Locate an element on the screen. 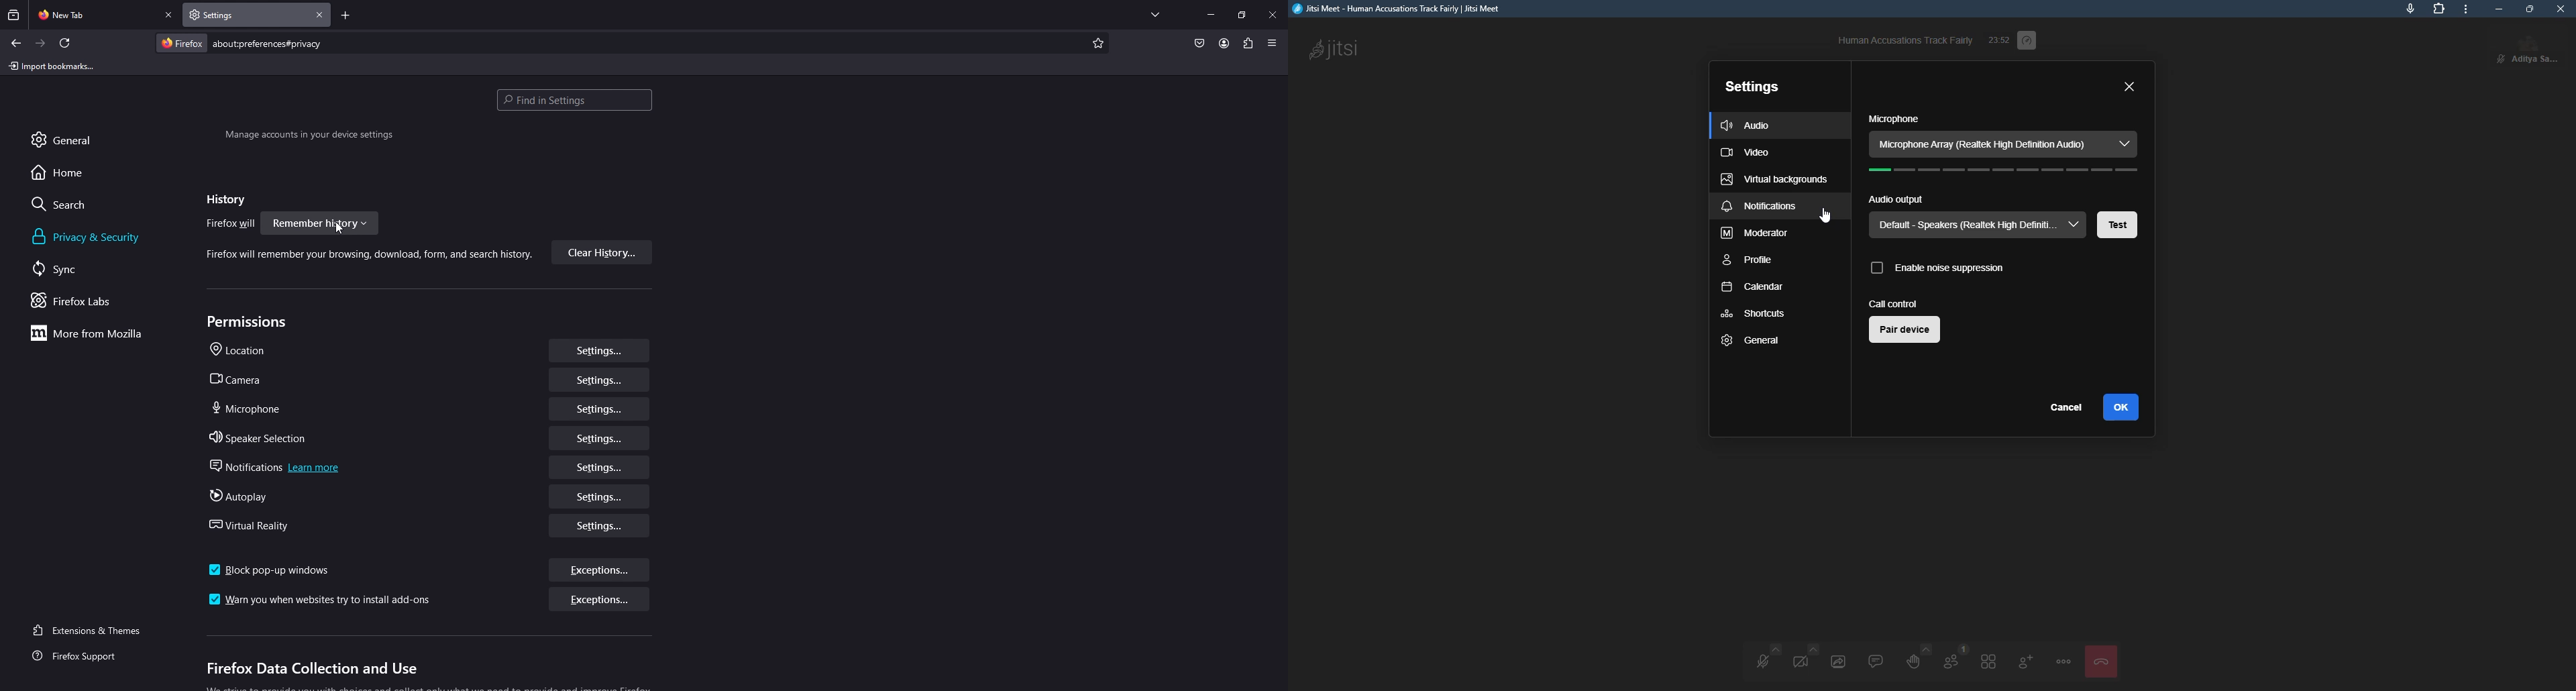 This screenshot has width=2576, height=700. close is located at coordinates (2131, 87).